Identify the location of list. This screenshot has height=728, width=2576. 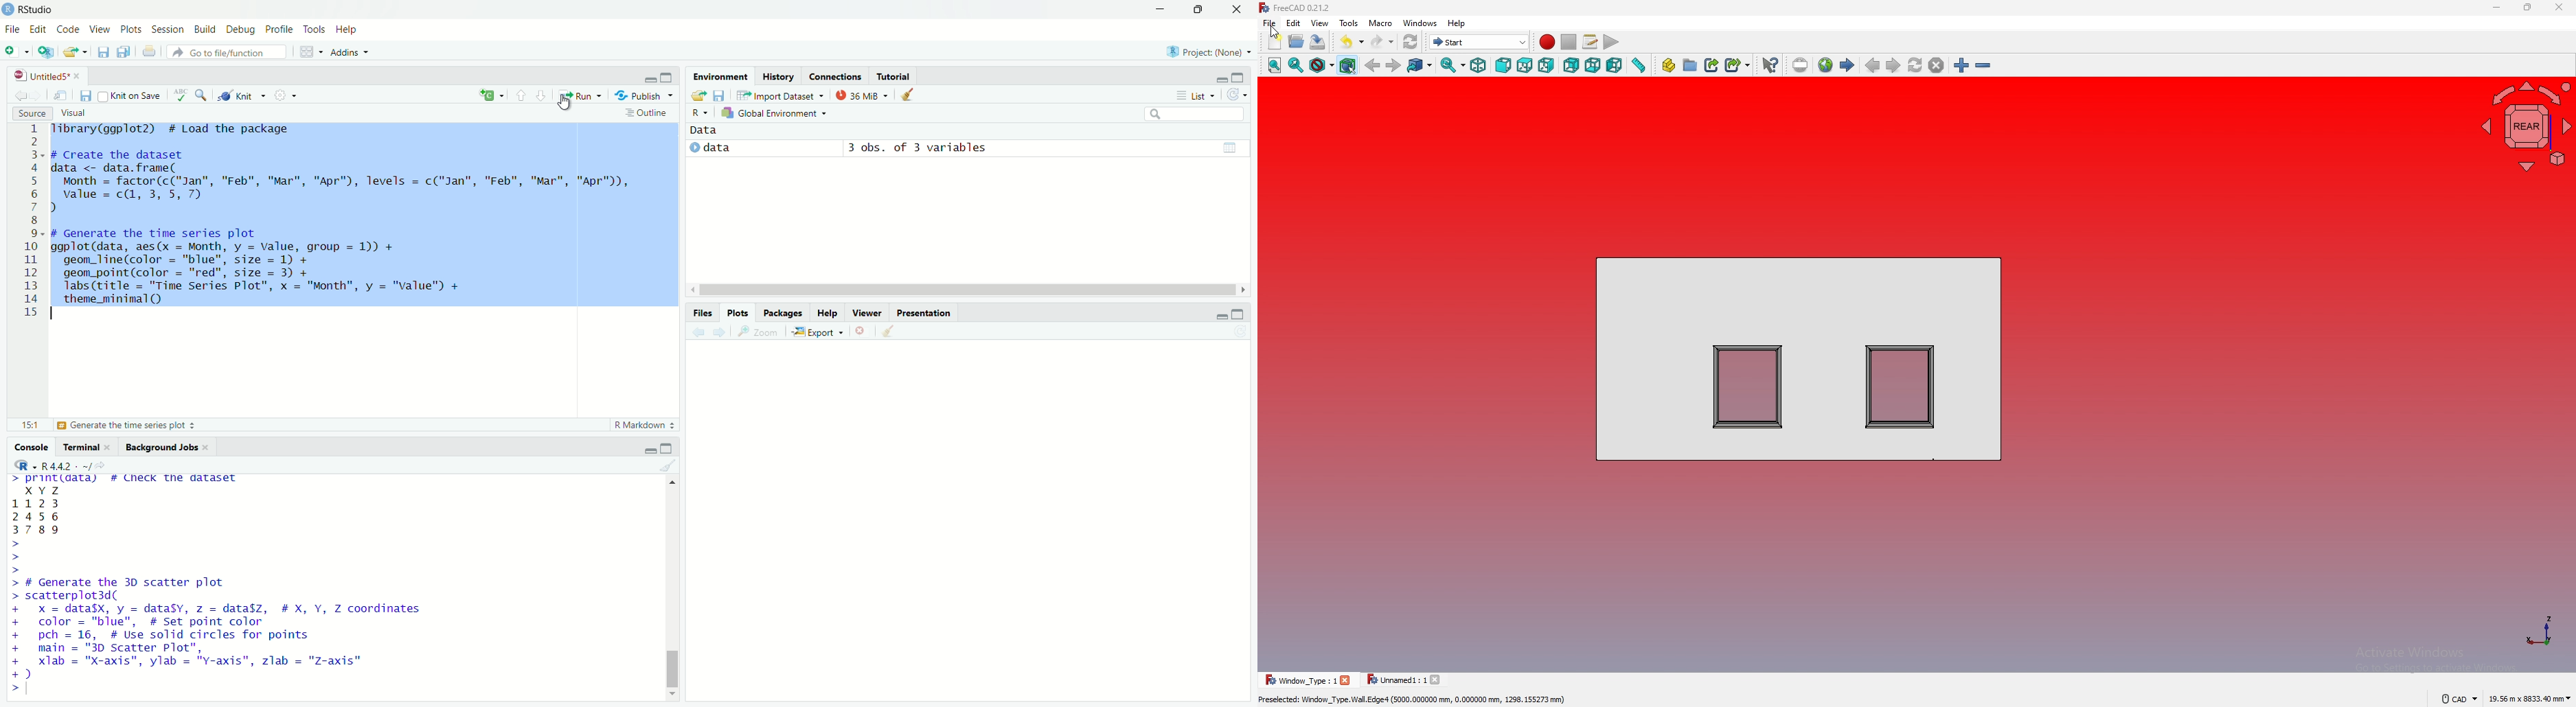
(1192, 95).